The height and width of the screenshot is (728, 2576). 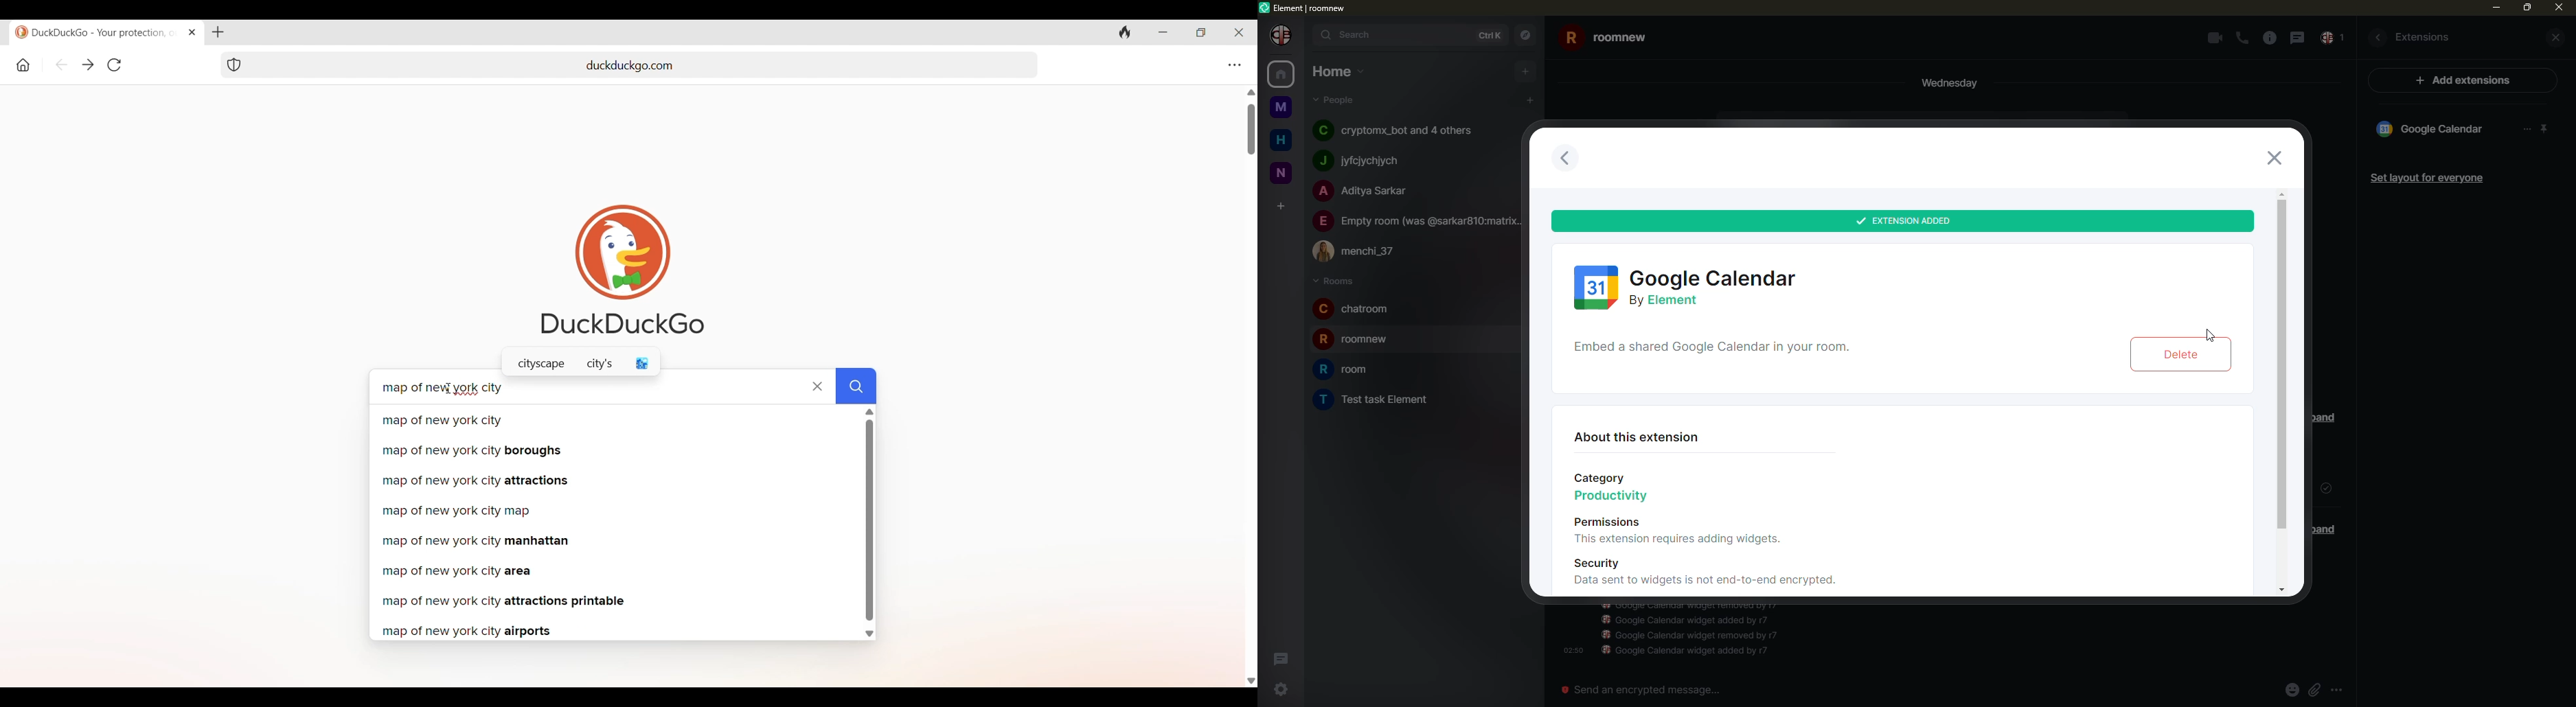 What do you see at coordinates (1355, 309) in the screenshot?
I see `room` at bounding box center [1355, 309].